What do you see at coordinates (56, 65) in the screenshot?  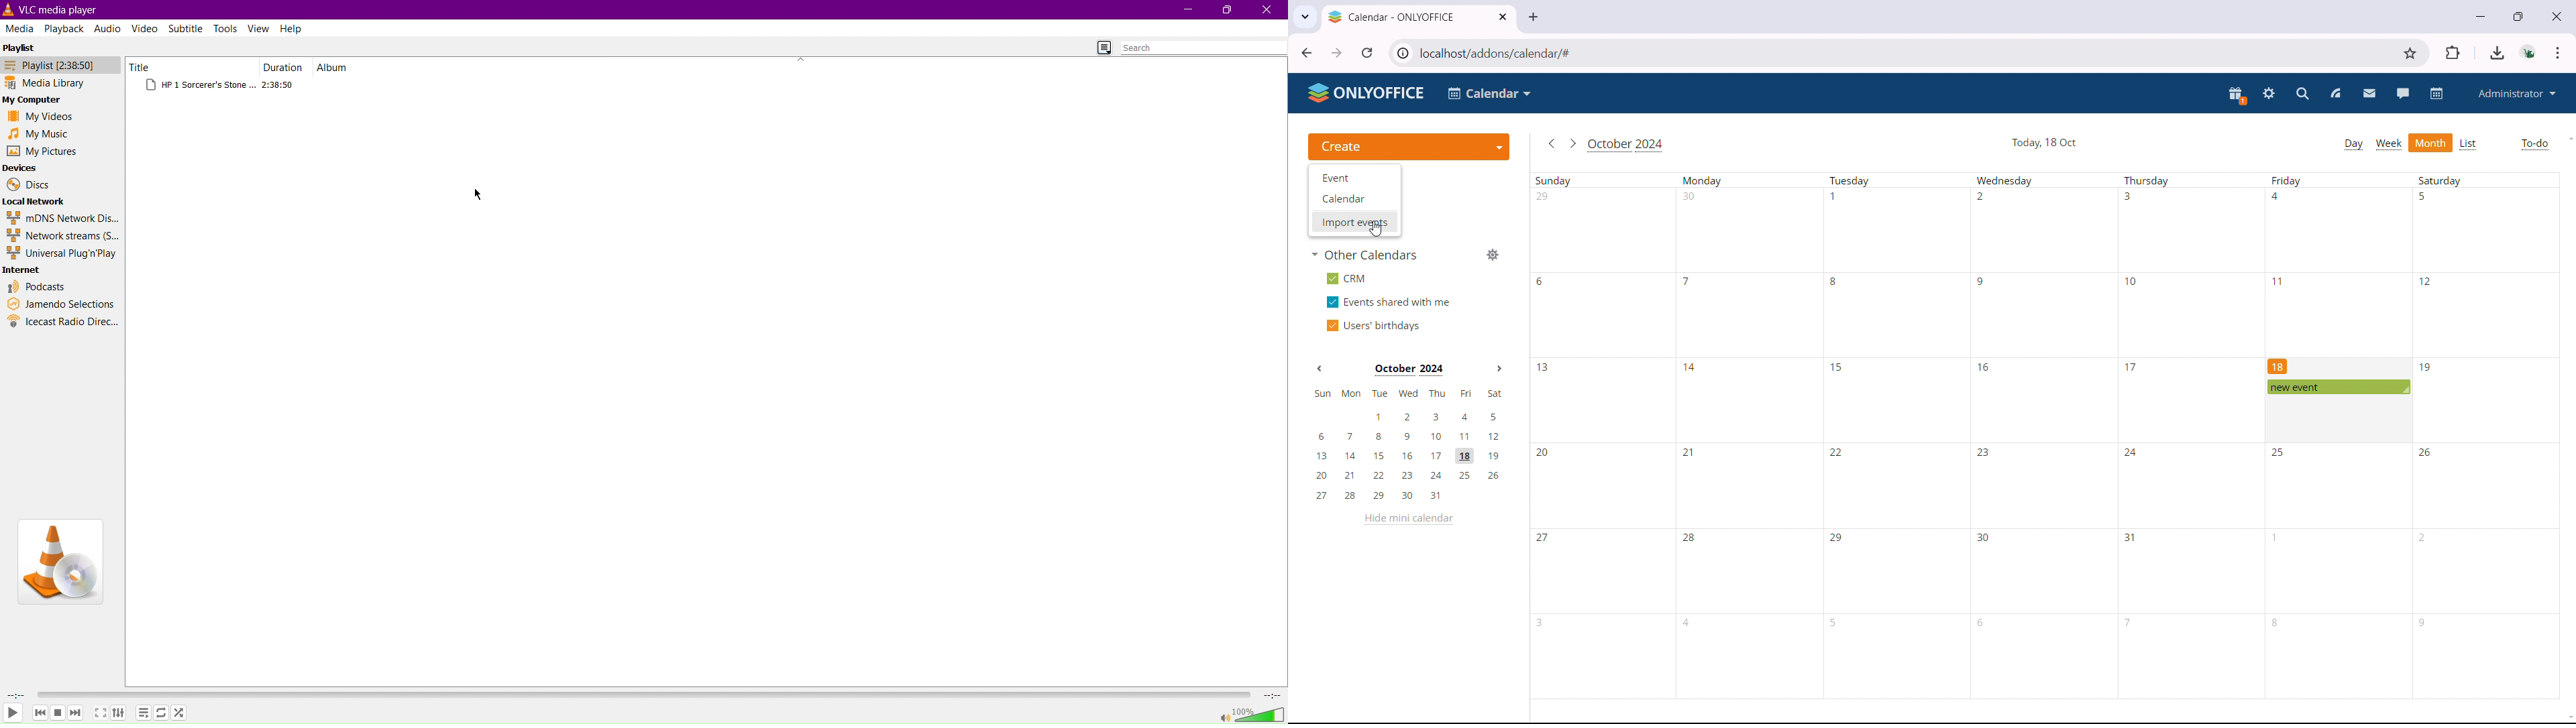 I see `Playlist` at bounding box center [56, 65].